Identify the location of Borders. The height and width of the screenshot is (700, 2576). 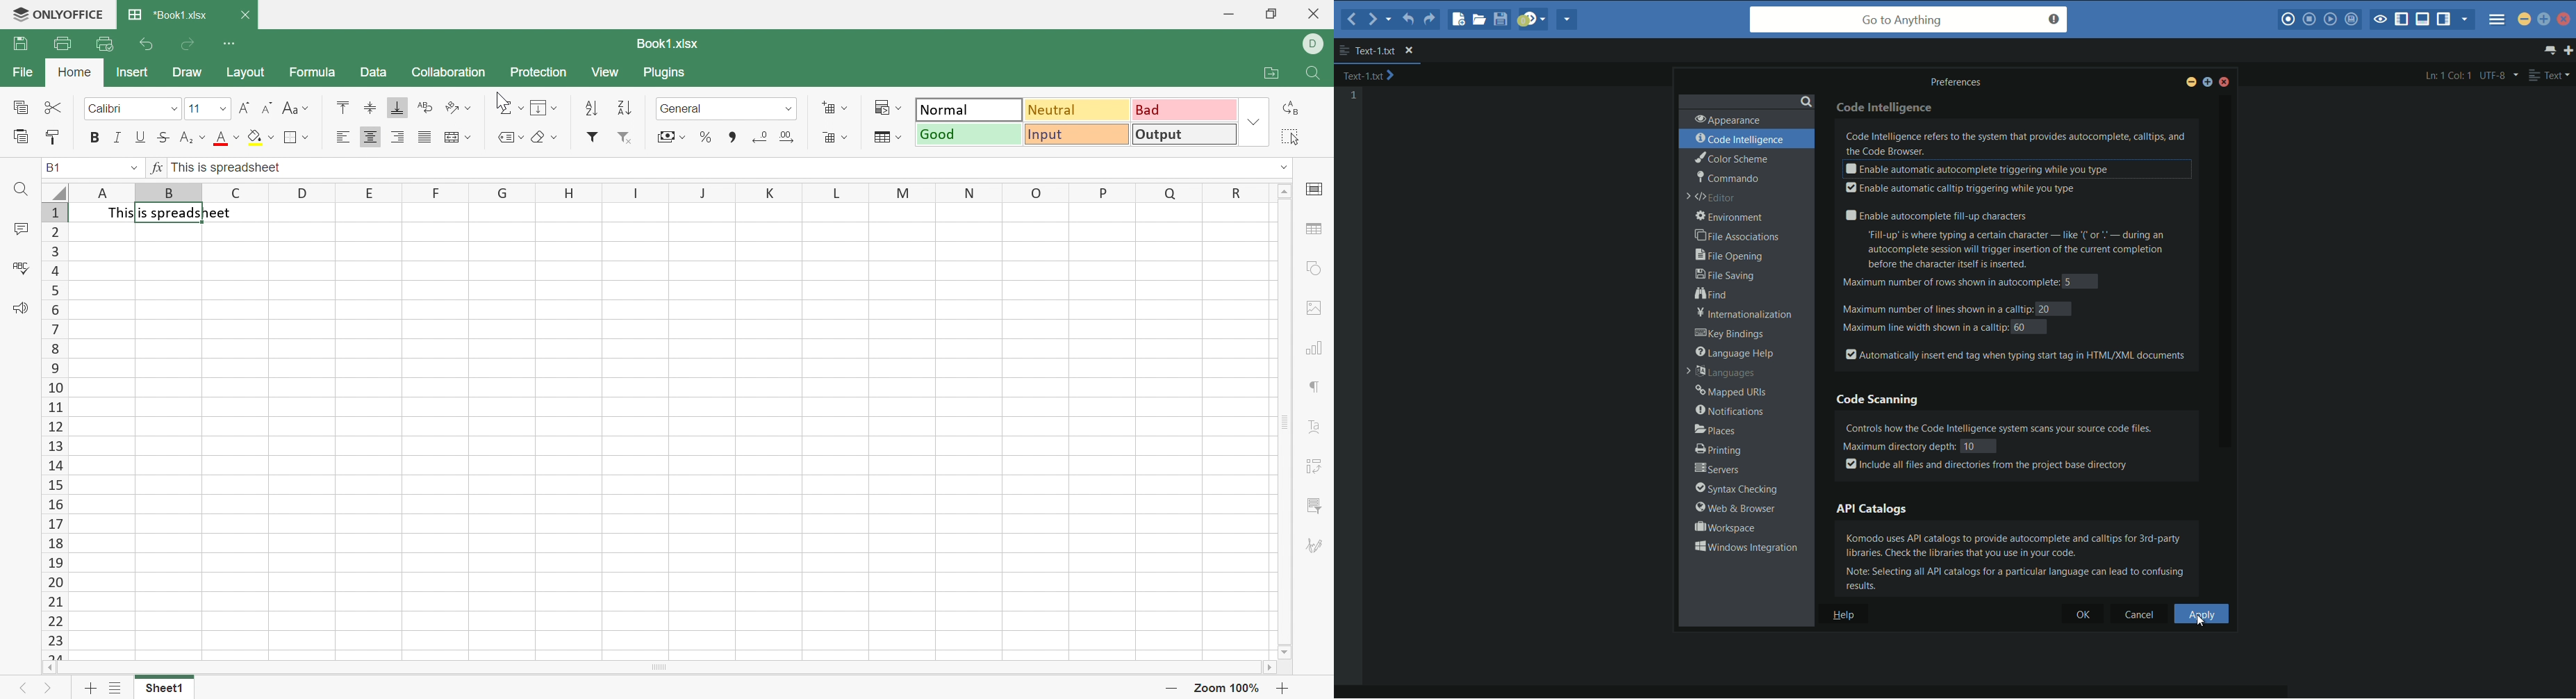
(292, 138).